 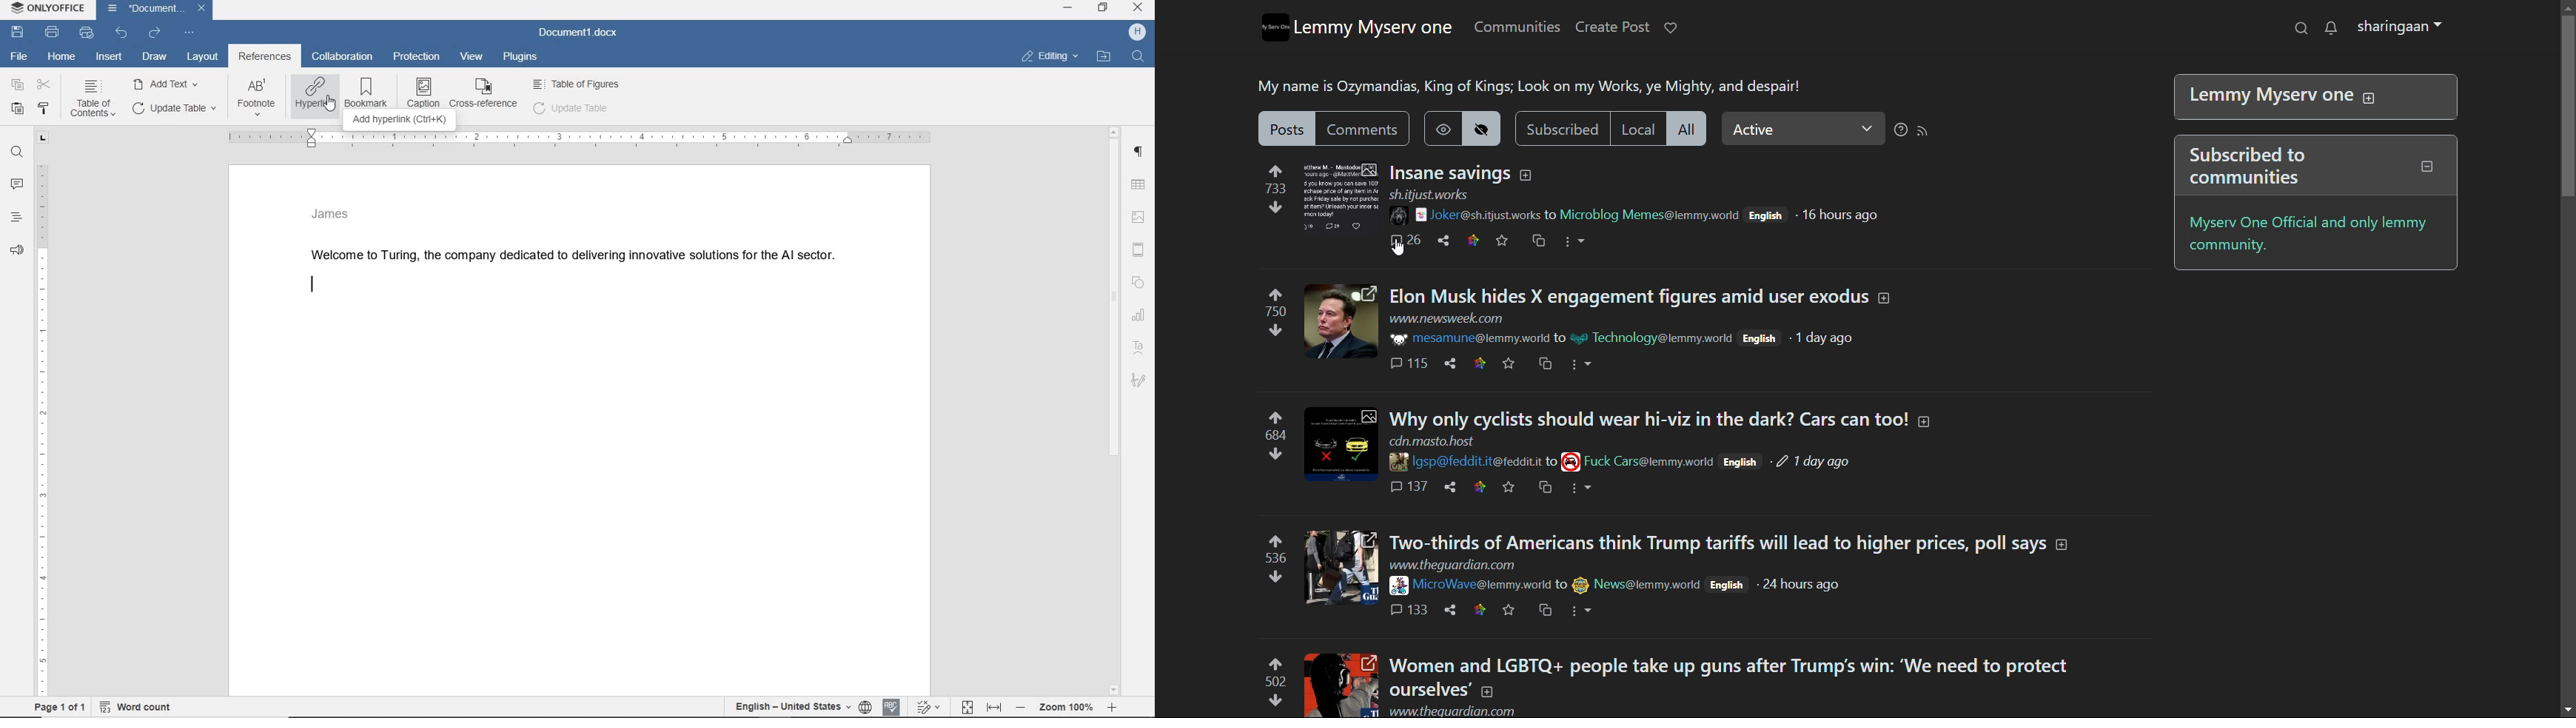 I want to click on ADD TEXT, so click(x=169, y=83).